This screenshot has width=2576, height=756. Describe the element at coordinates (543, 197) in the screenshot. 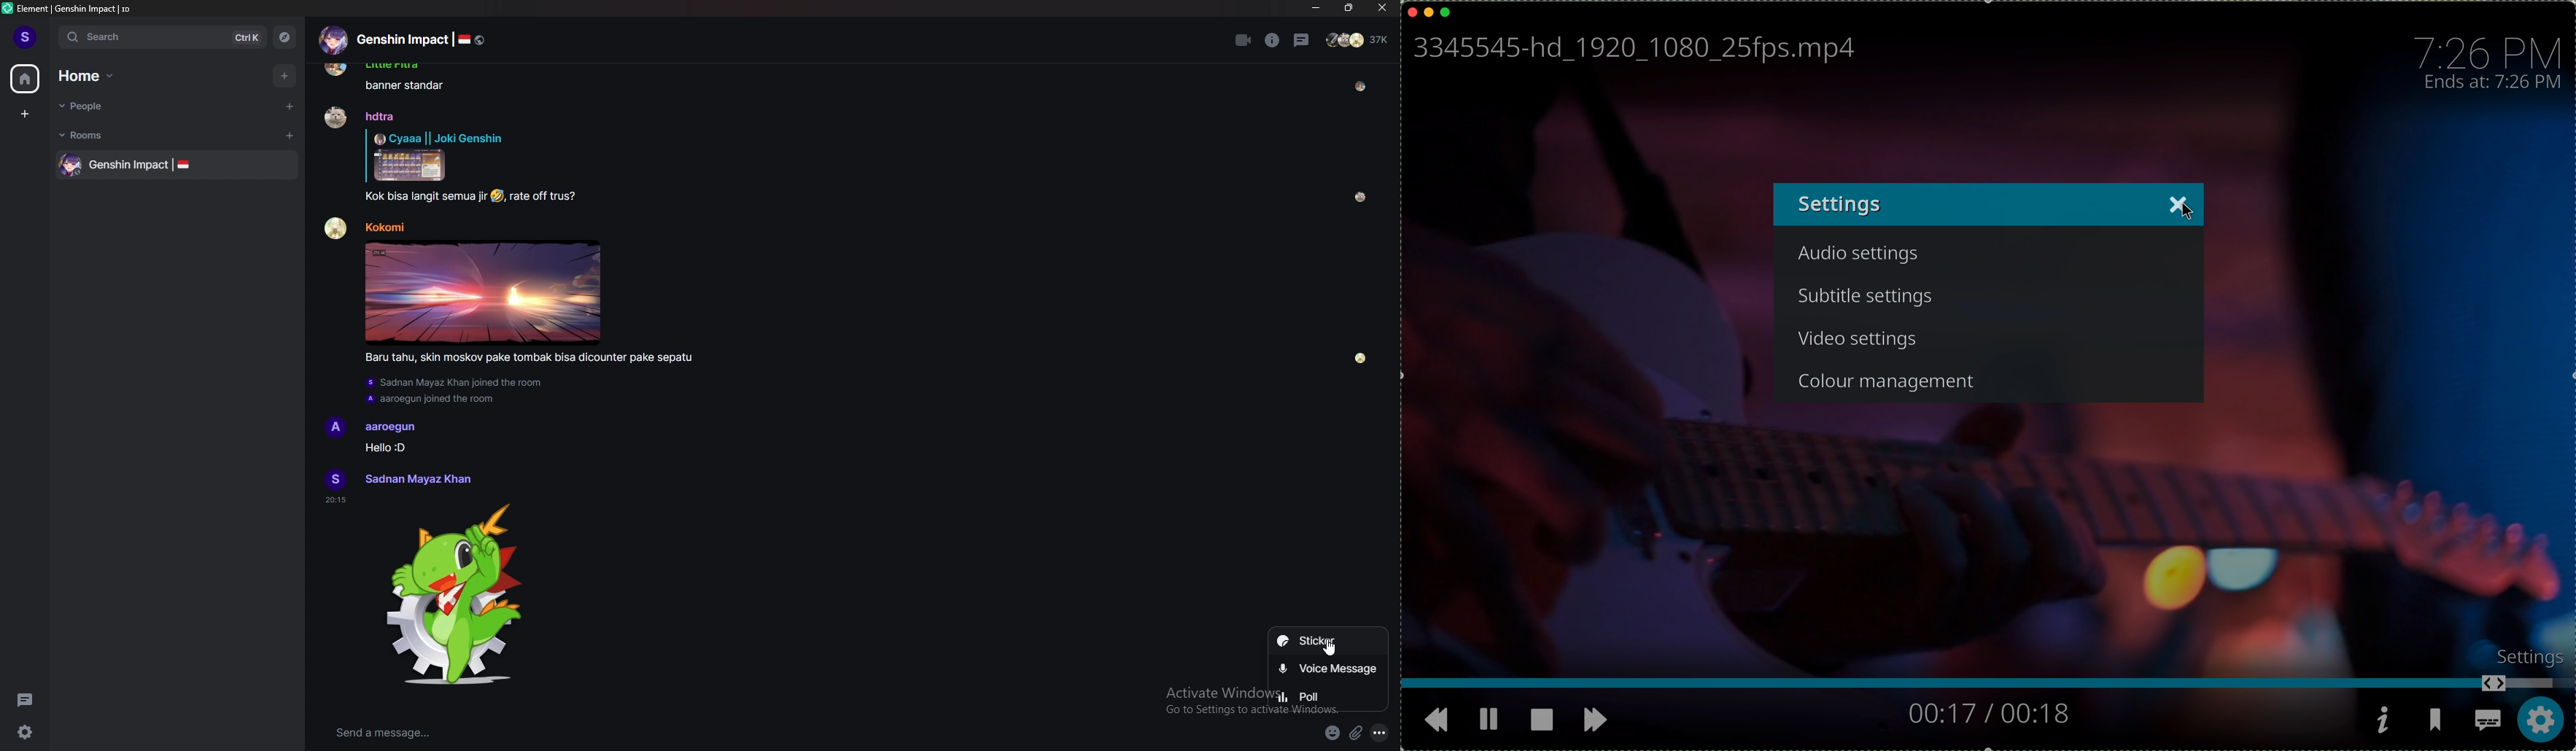

I see `rate off trus?` at that location.